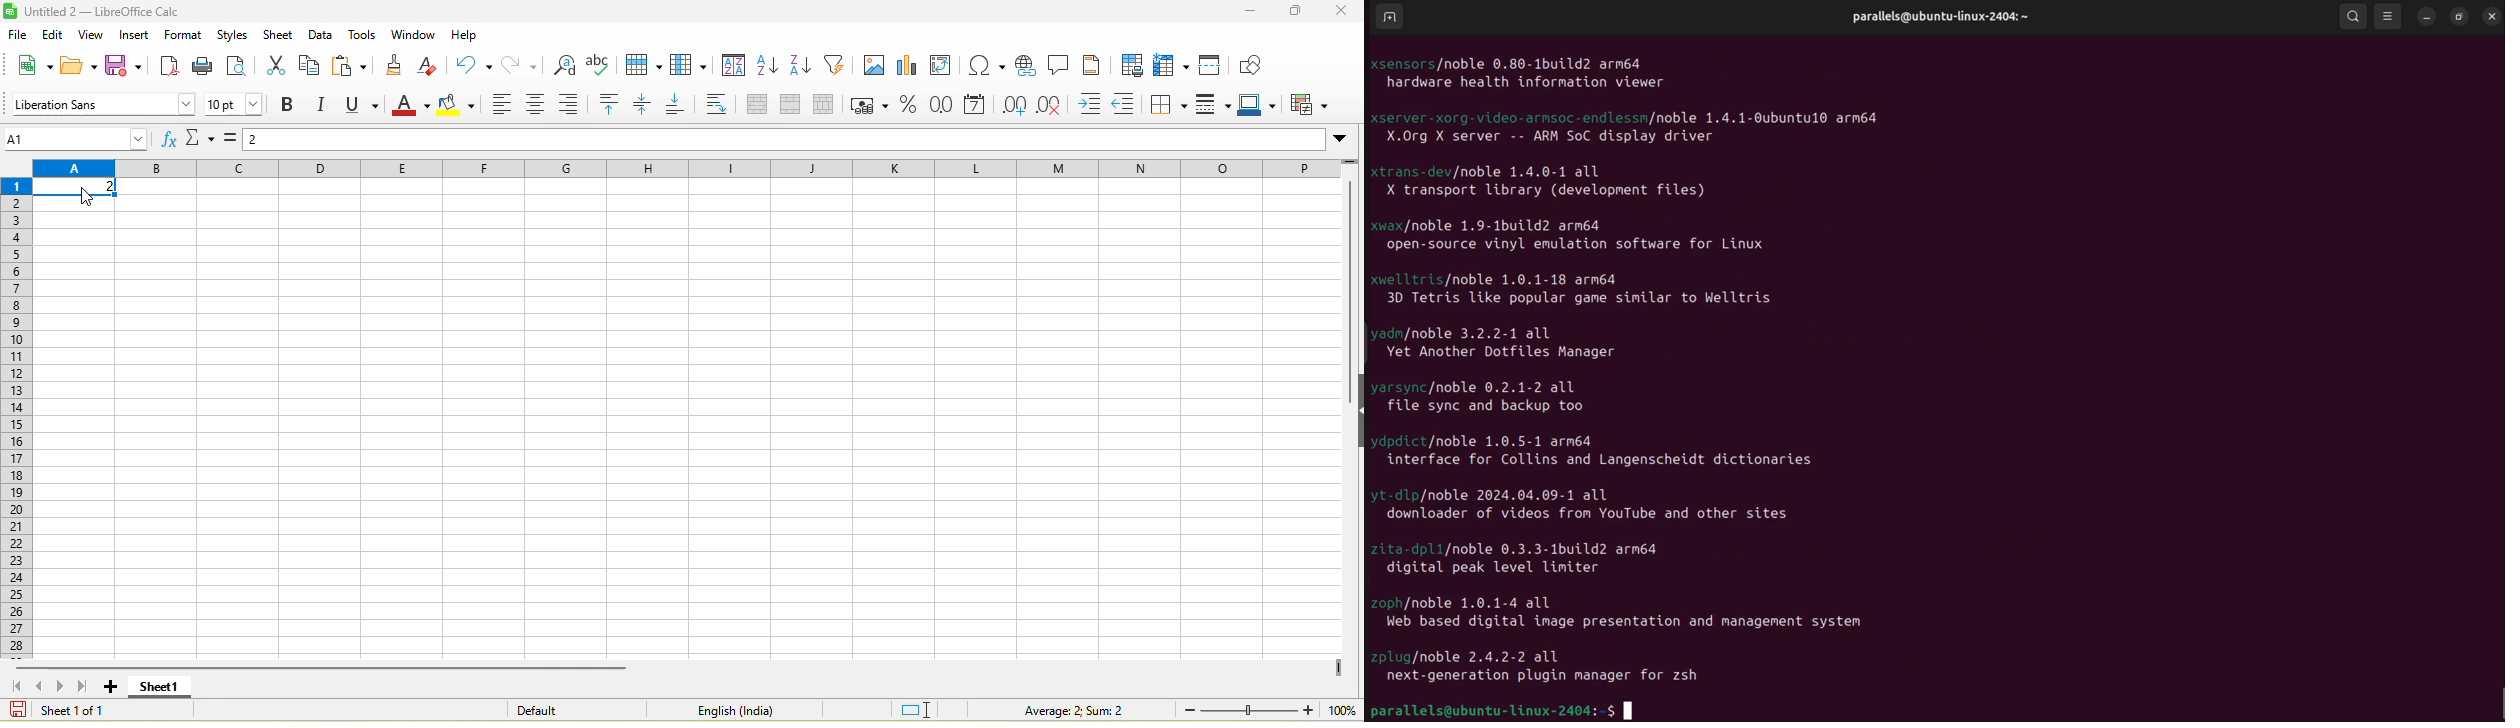 This screenshot has width=2520, height=728. What do you see at coordinates (525, 64) in the screenshot?
I see `redo` at bounding box center [525, 64].